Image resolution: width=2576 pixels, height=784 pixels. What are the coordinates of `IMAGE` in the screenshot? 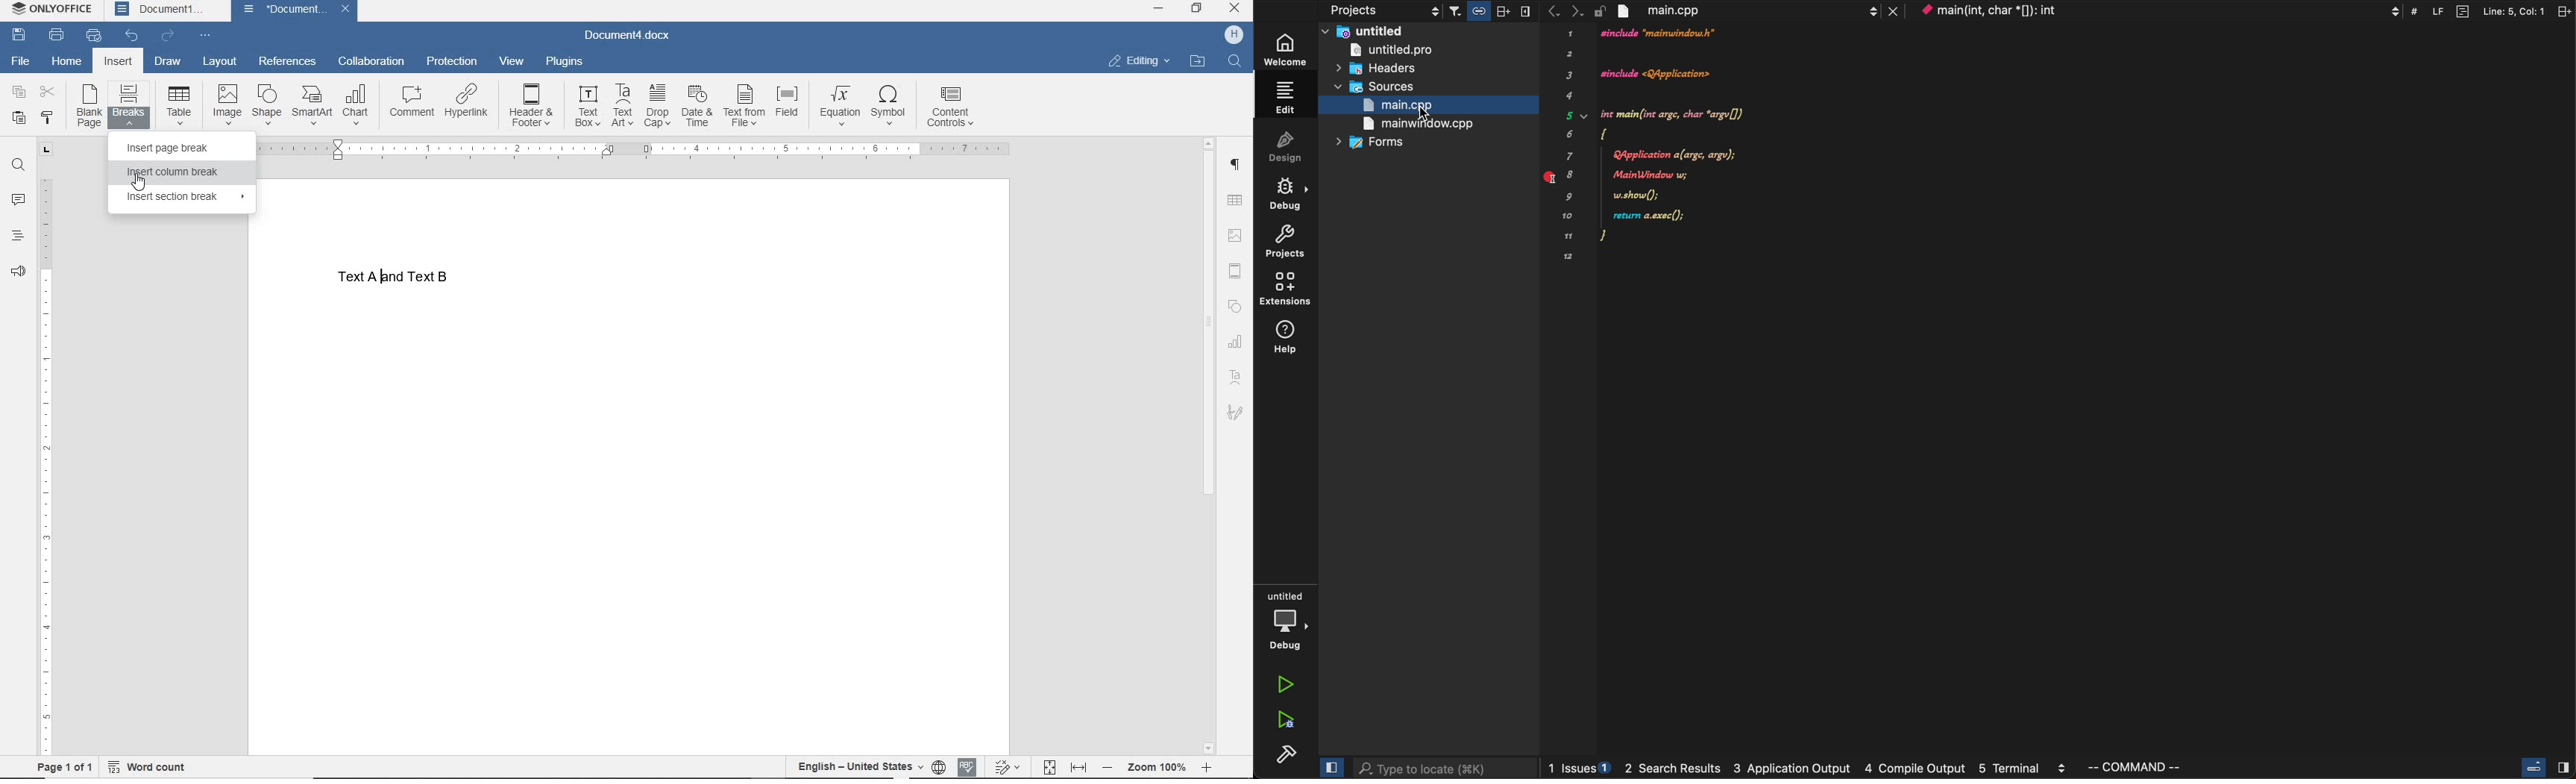 It's located at (224, 105).